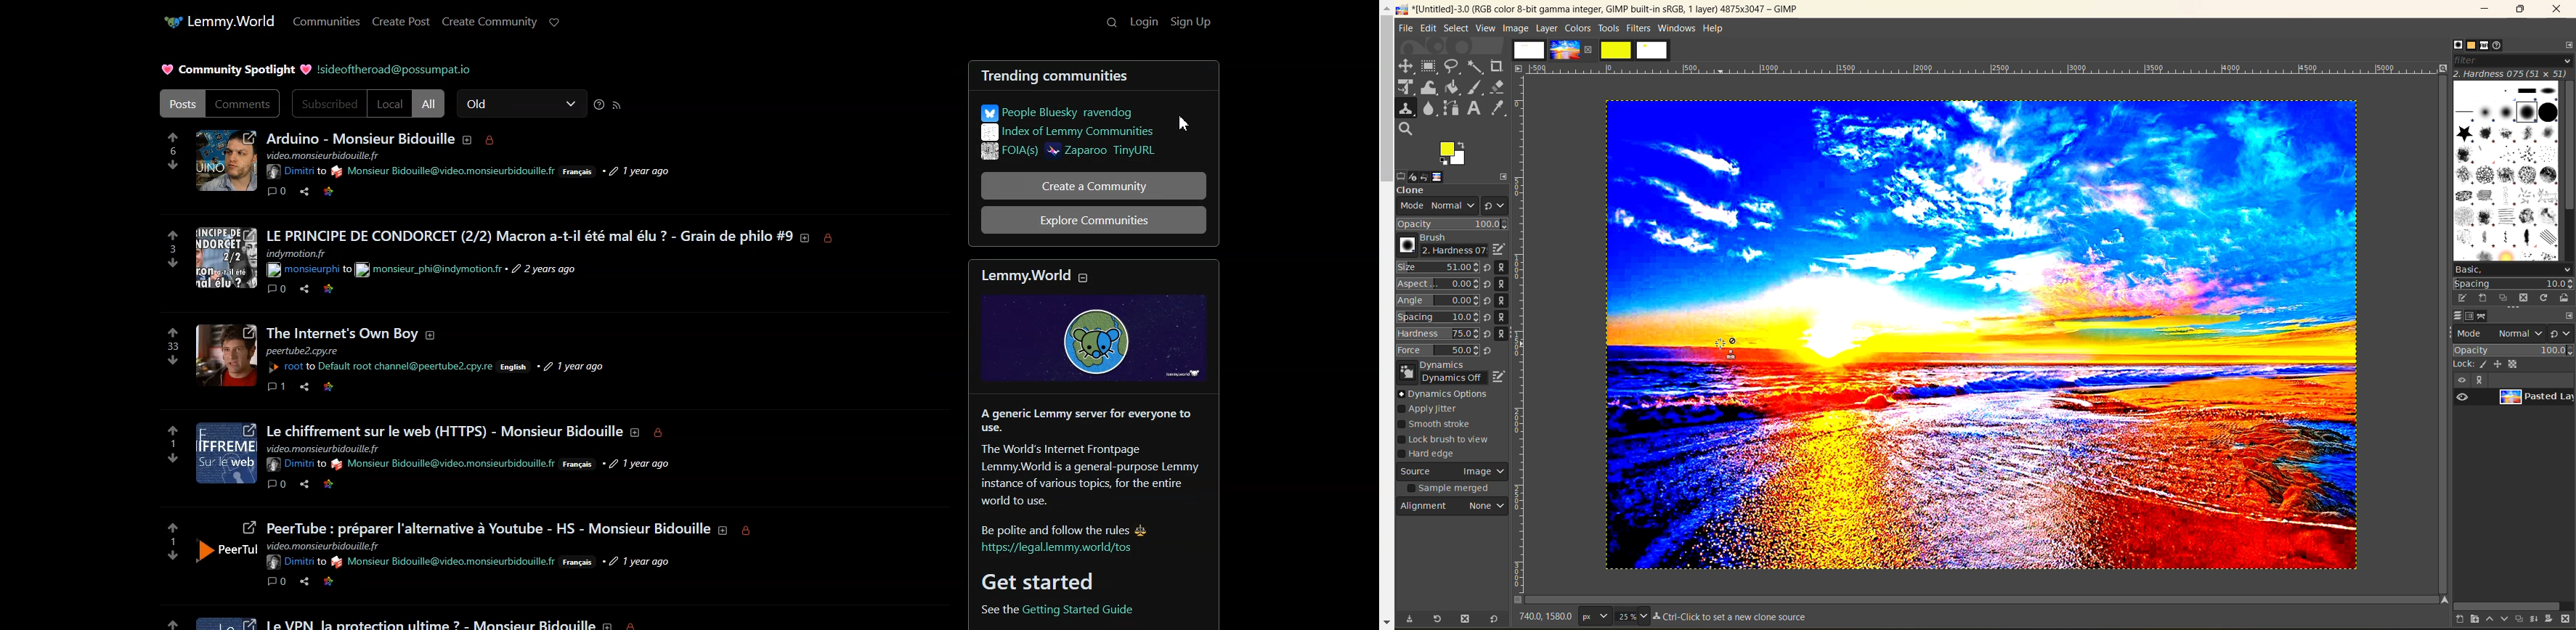 The width and height of the screenshot is (2576, 644). Describe the element at coordinates (1107, 154) in the screenshot. I see `Zaparoo` at that location.